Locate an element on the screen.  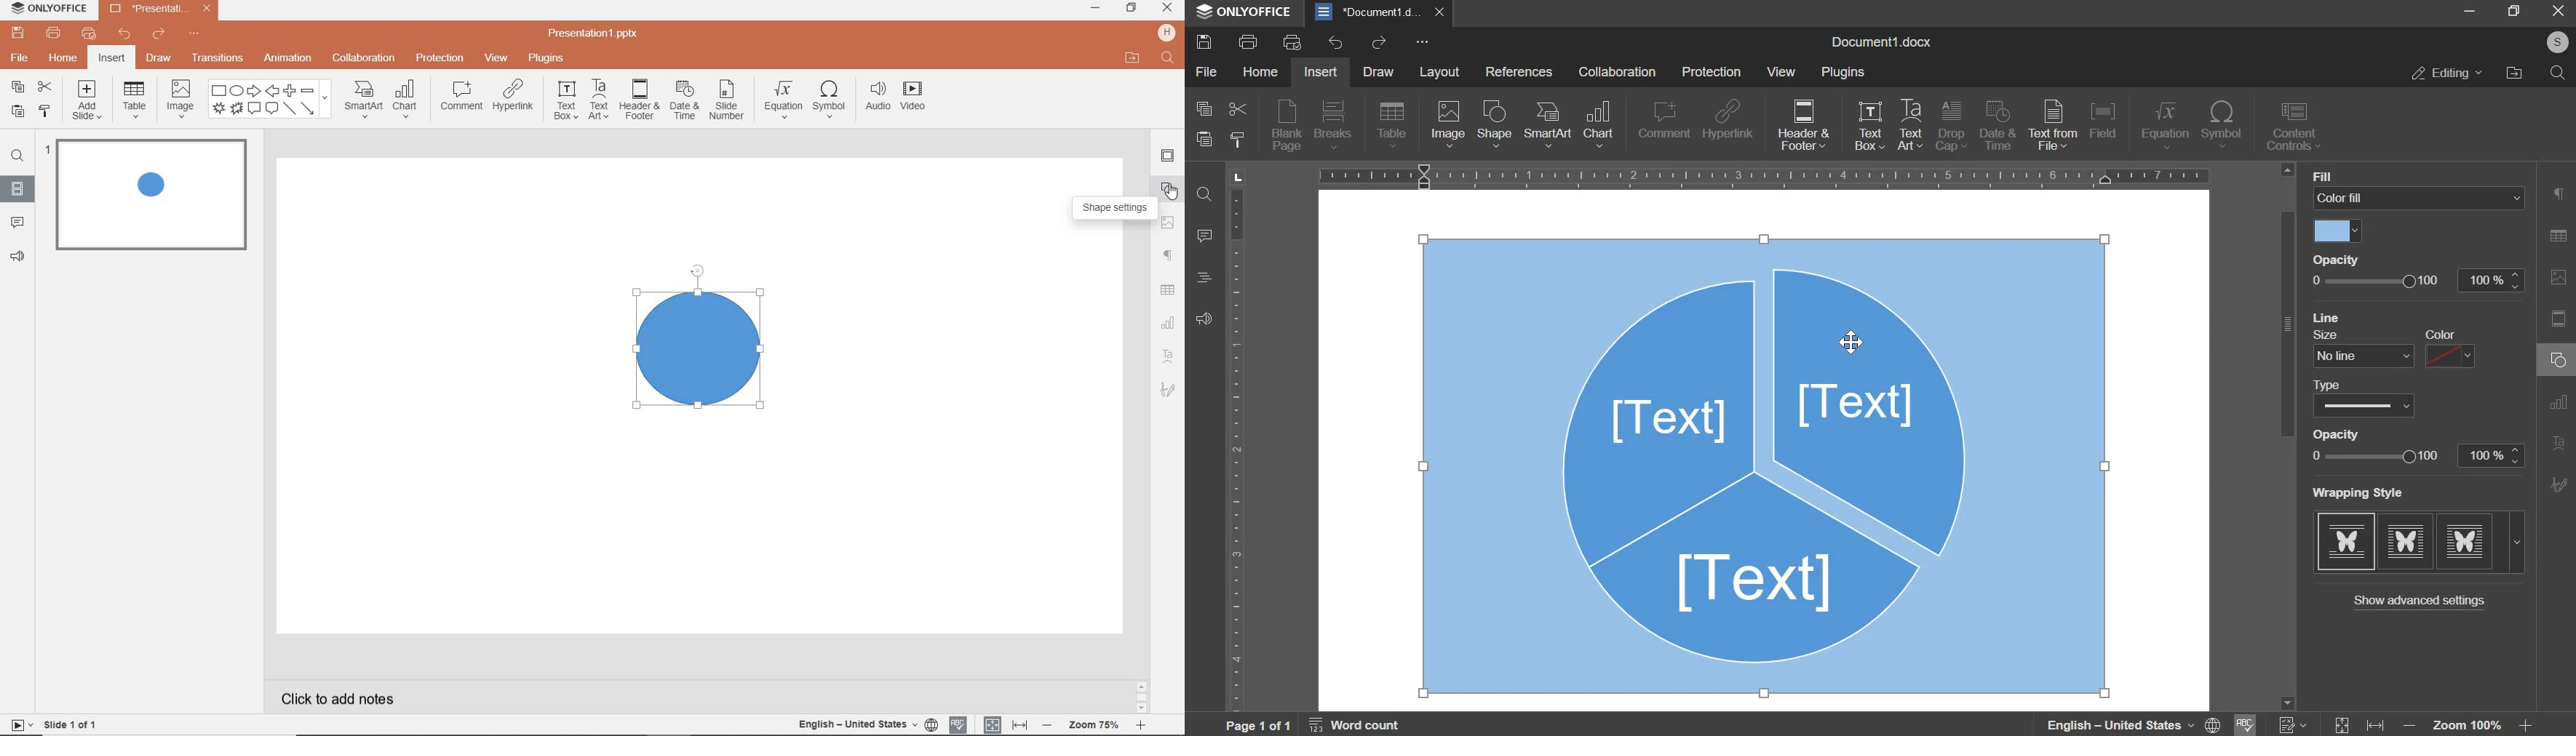
copy style is located at coordinates (1240, 143).